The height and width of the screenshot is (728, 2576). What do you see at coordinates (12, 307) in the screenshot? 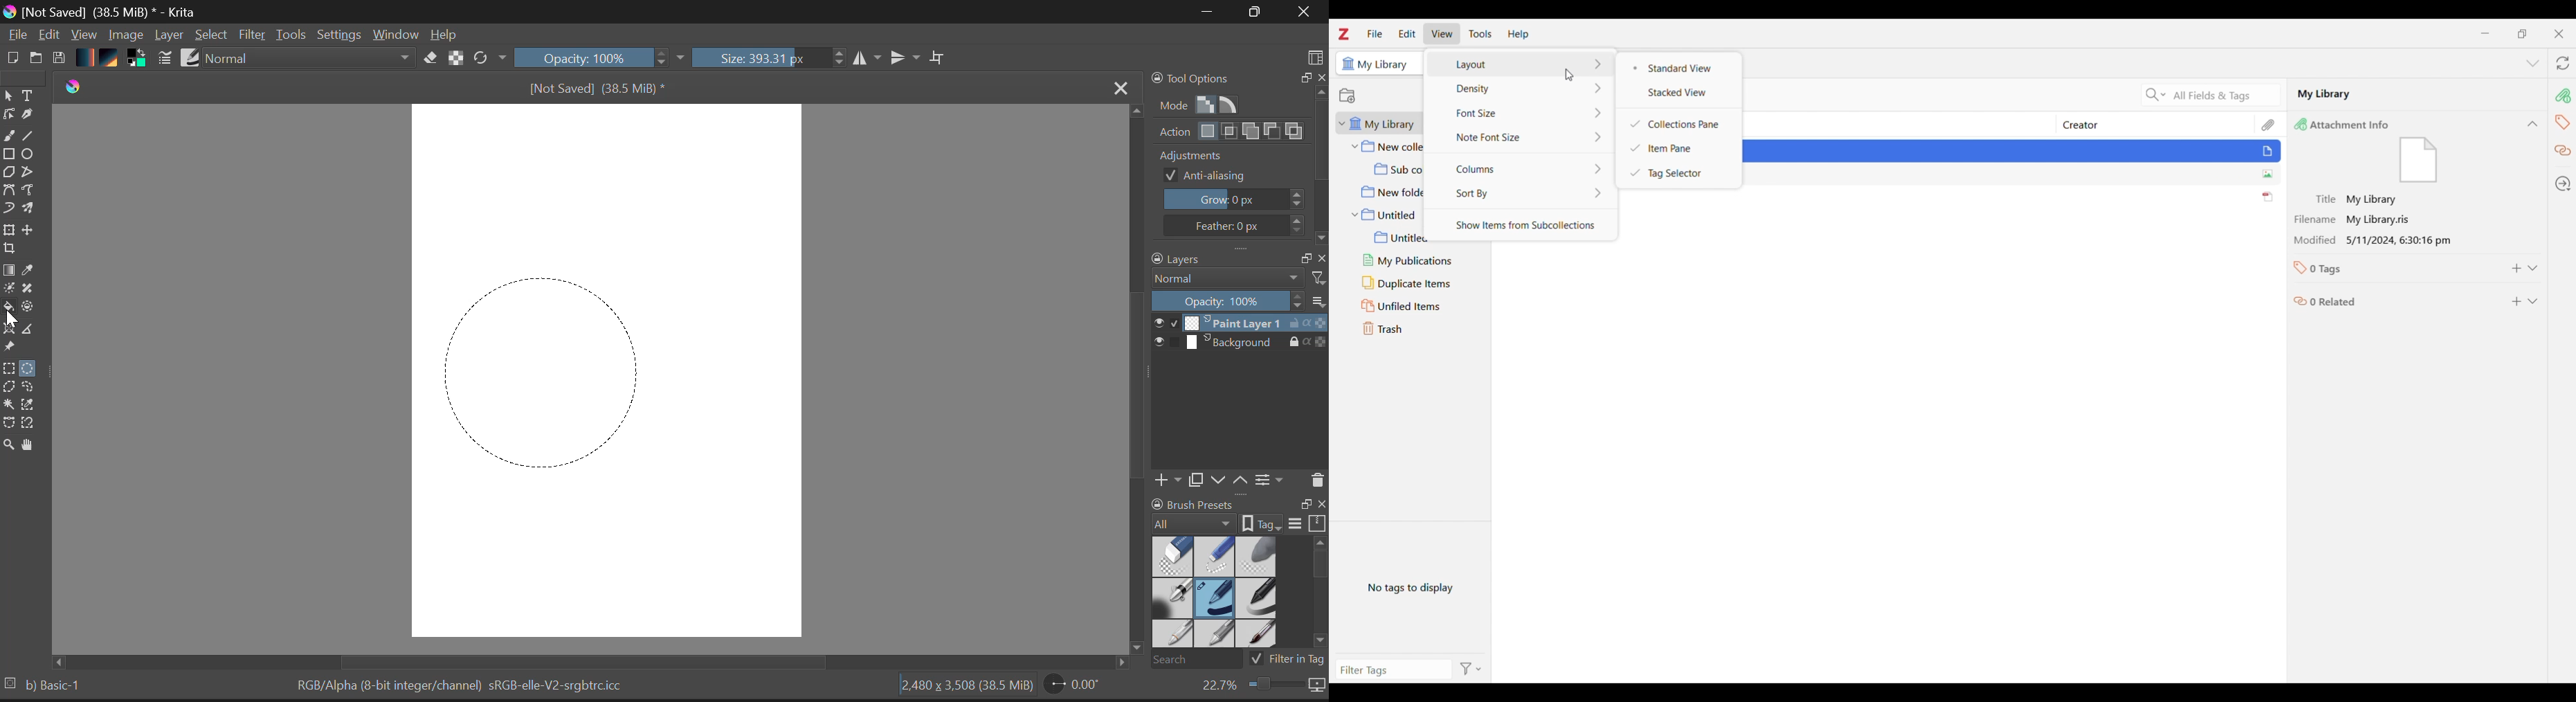
I see `Cursor on Fill` at bounding box center [12, 307].